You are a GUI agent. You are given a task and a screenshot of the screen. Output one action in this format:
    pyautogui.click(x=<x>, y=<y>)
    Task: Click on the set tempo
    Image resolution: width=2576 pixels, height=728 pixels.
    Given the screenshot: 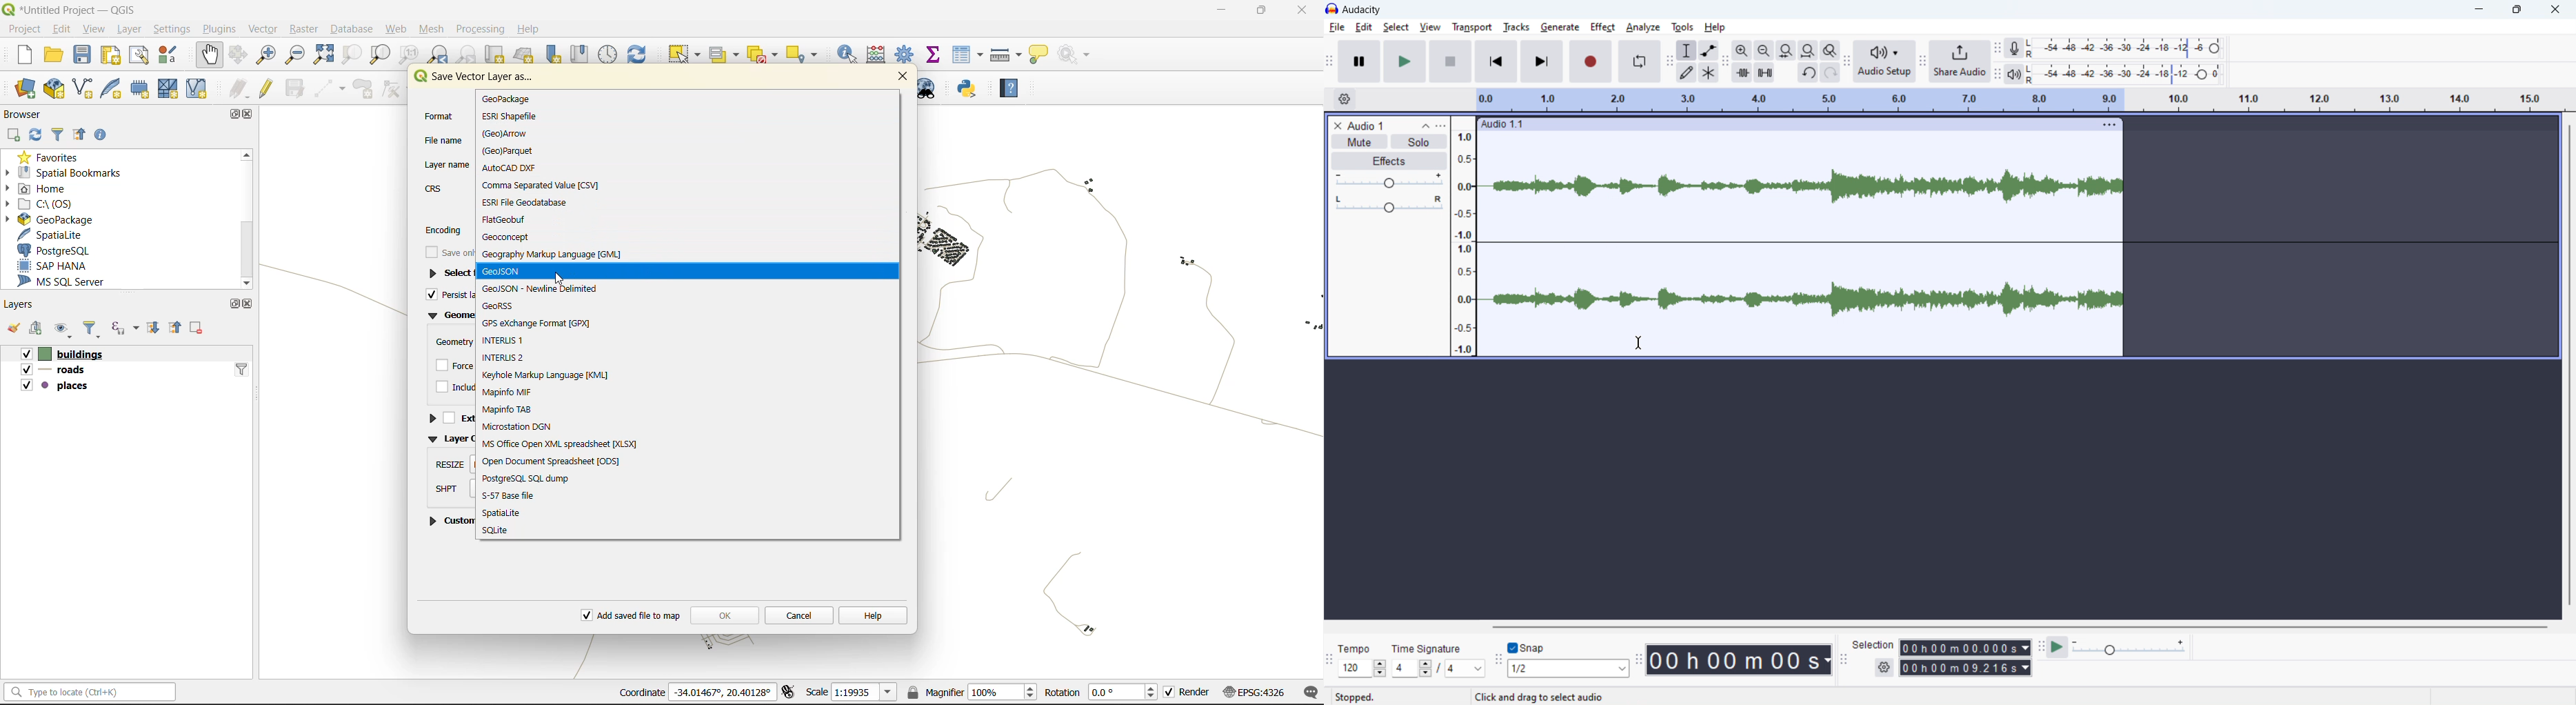 What is the action you would take?
    pyautogui.click(x=1362, y=668)
    